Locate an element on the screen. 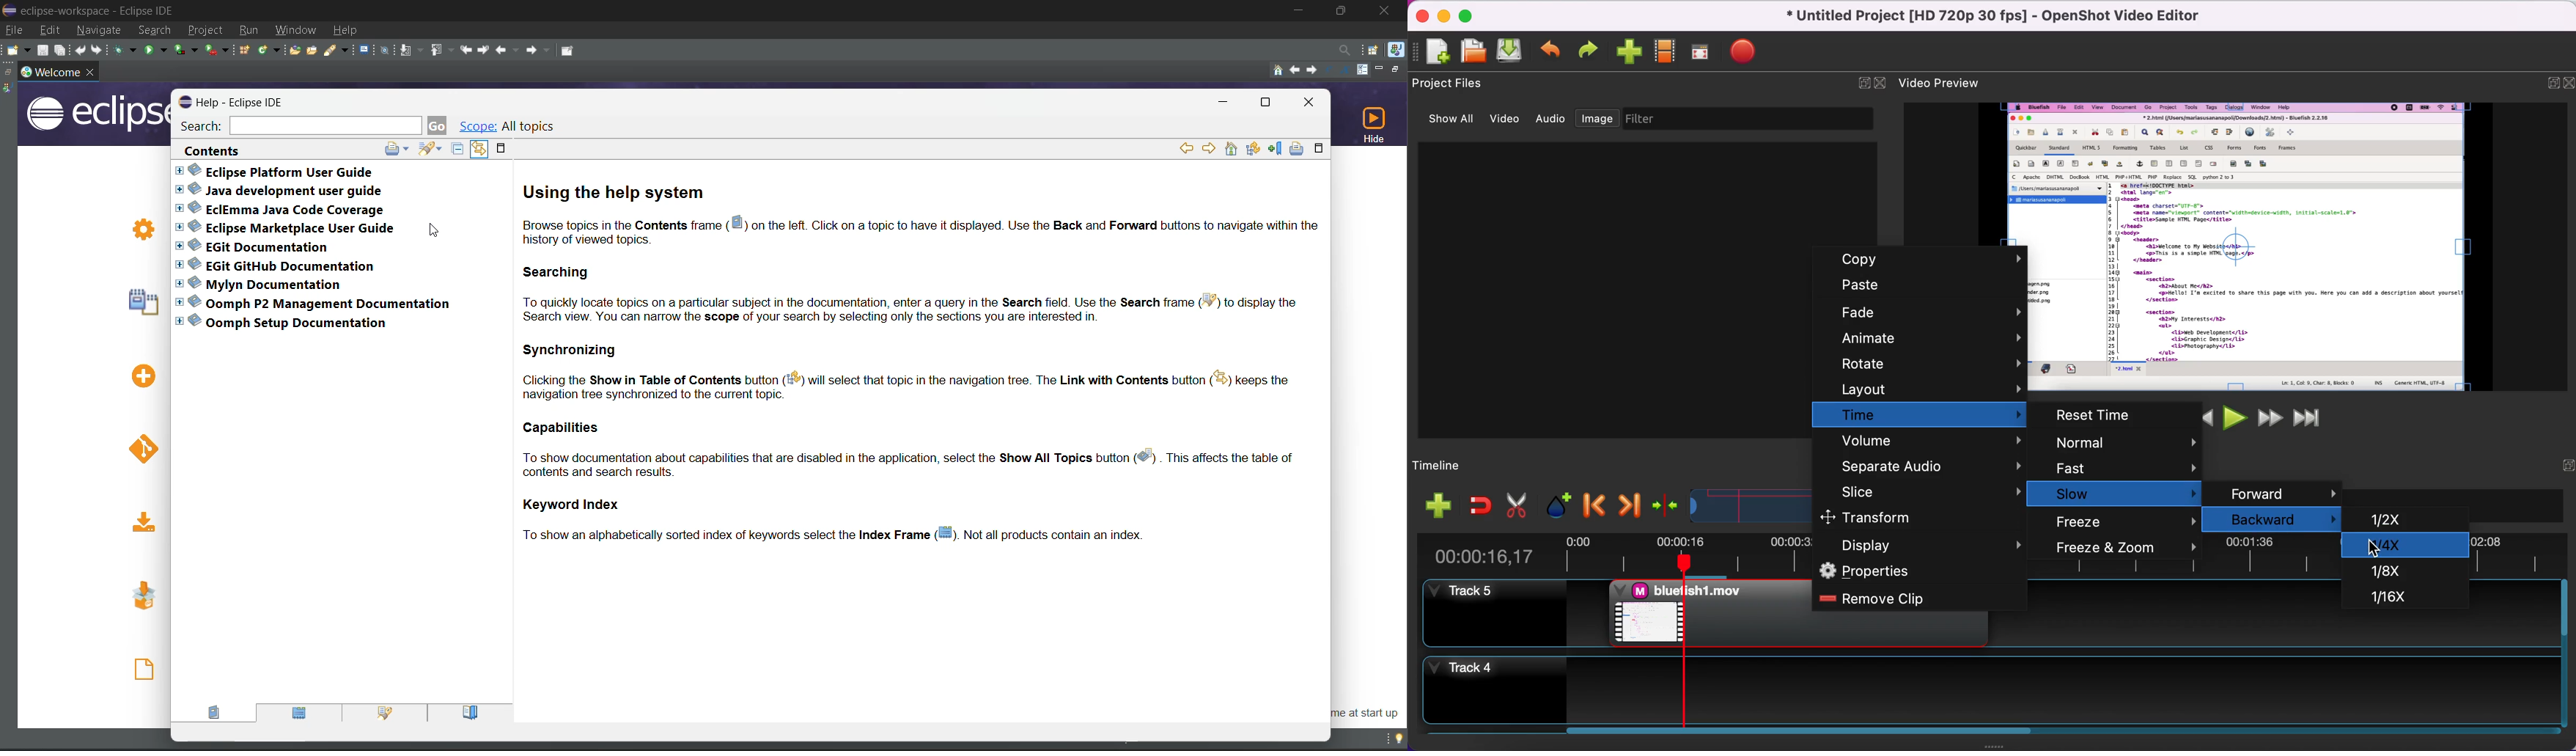  show all is located at coordinates (1455, 121).